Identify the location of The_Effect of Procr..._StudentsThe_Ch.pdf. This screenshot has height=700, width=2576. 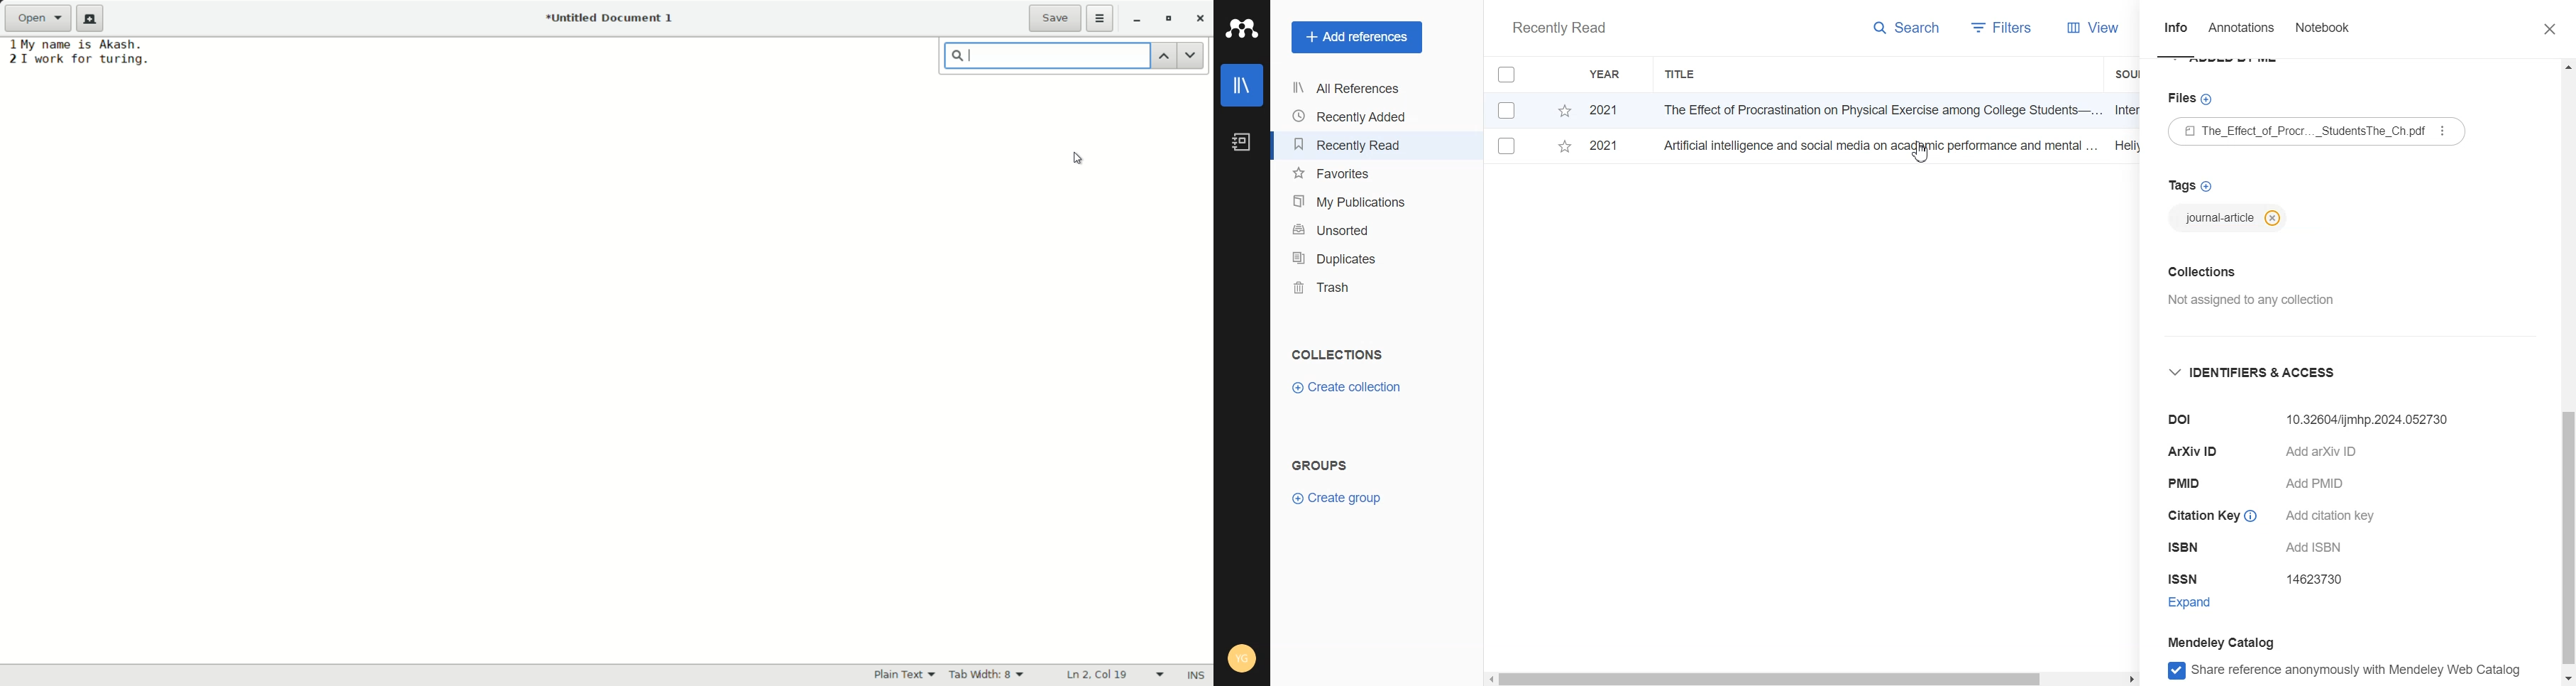
(2296, 133).